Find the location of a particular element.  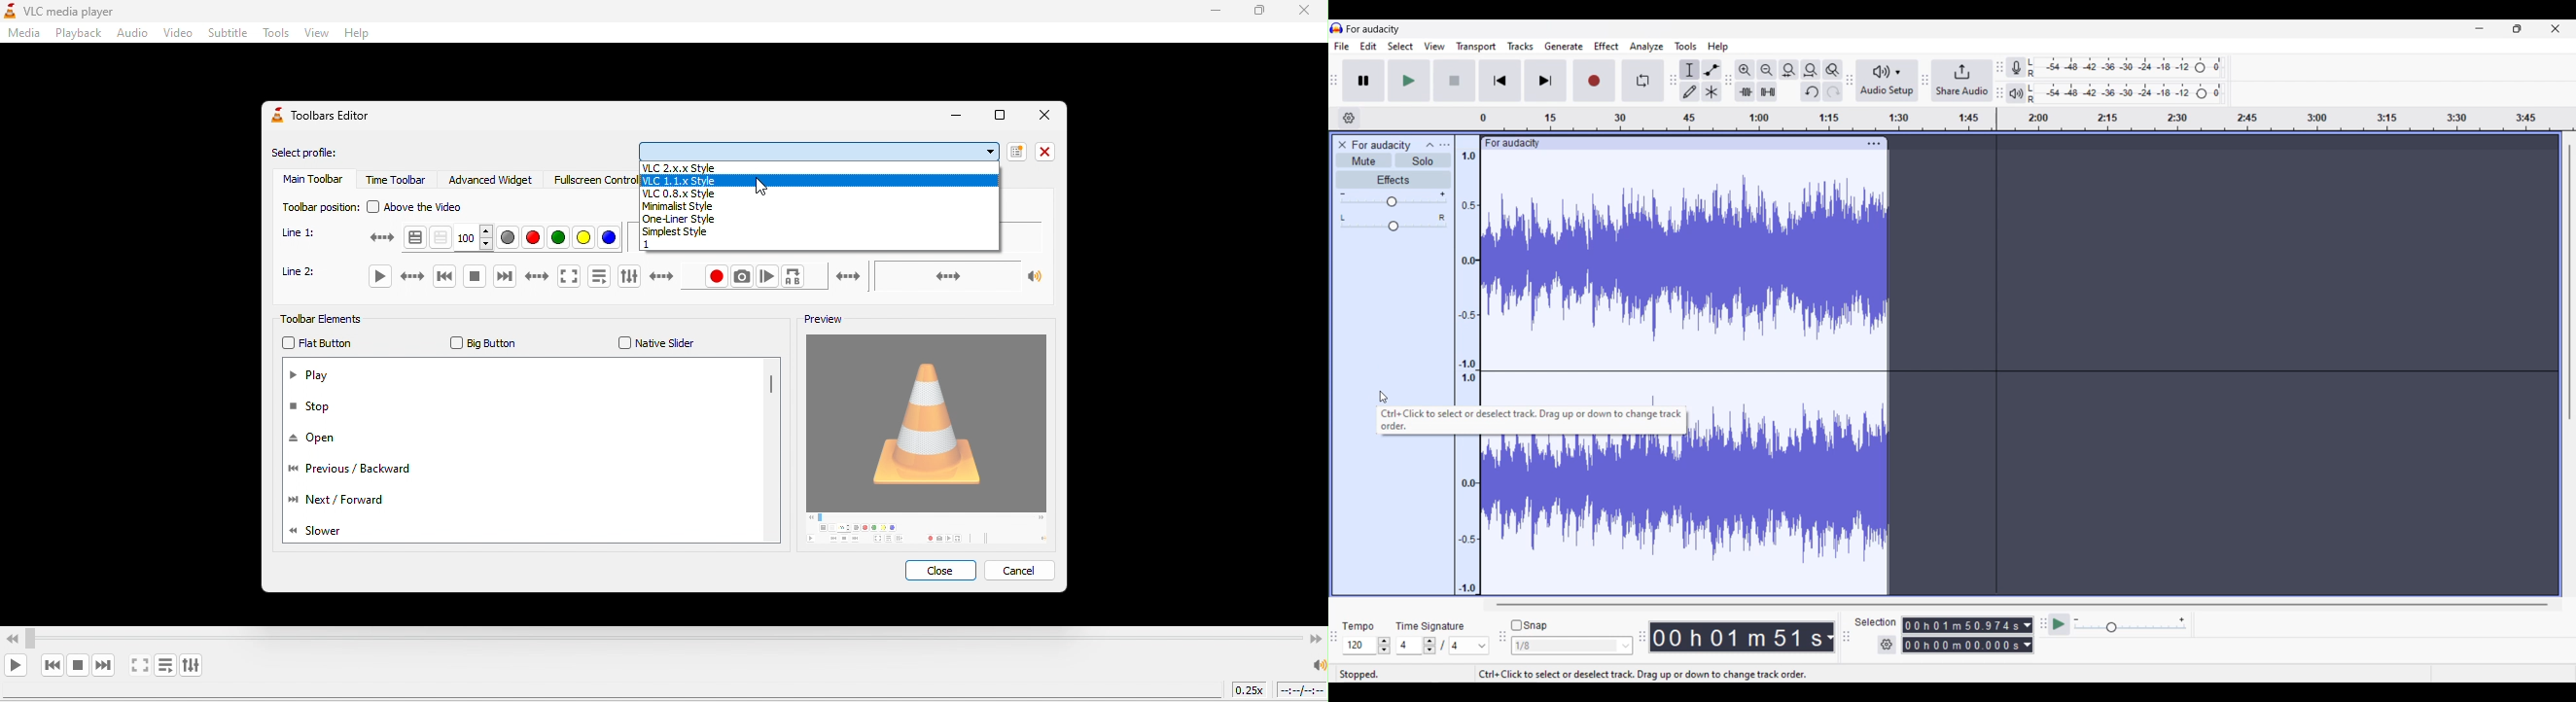

Playback speed is located at coordinates (2131, 624).